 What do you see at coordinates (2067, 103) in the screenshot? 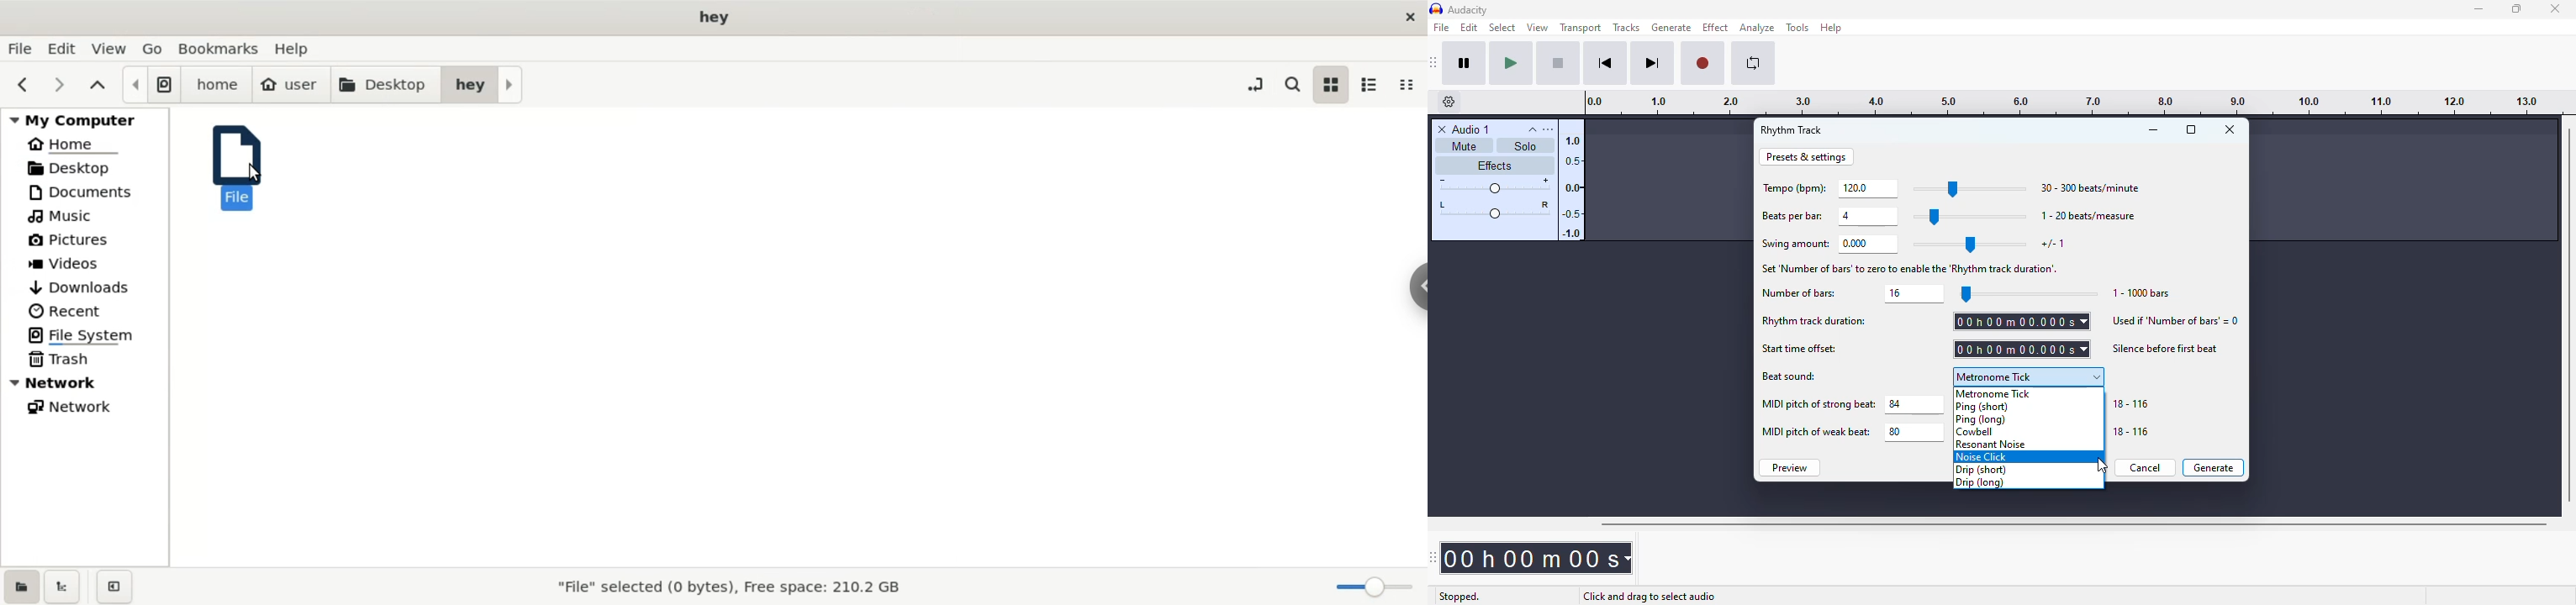
I see `timeline` at bounding box center [2067, 103].